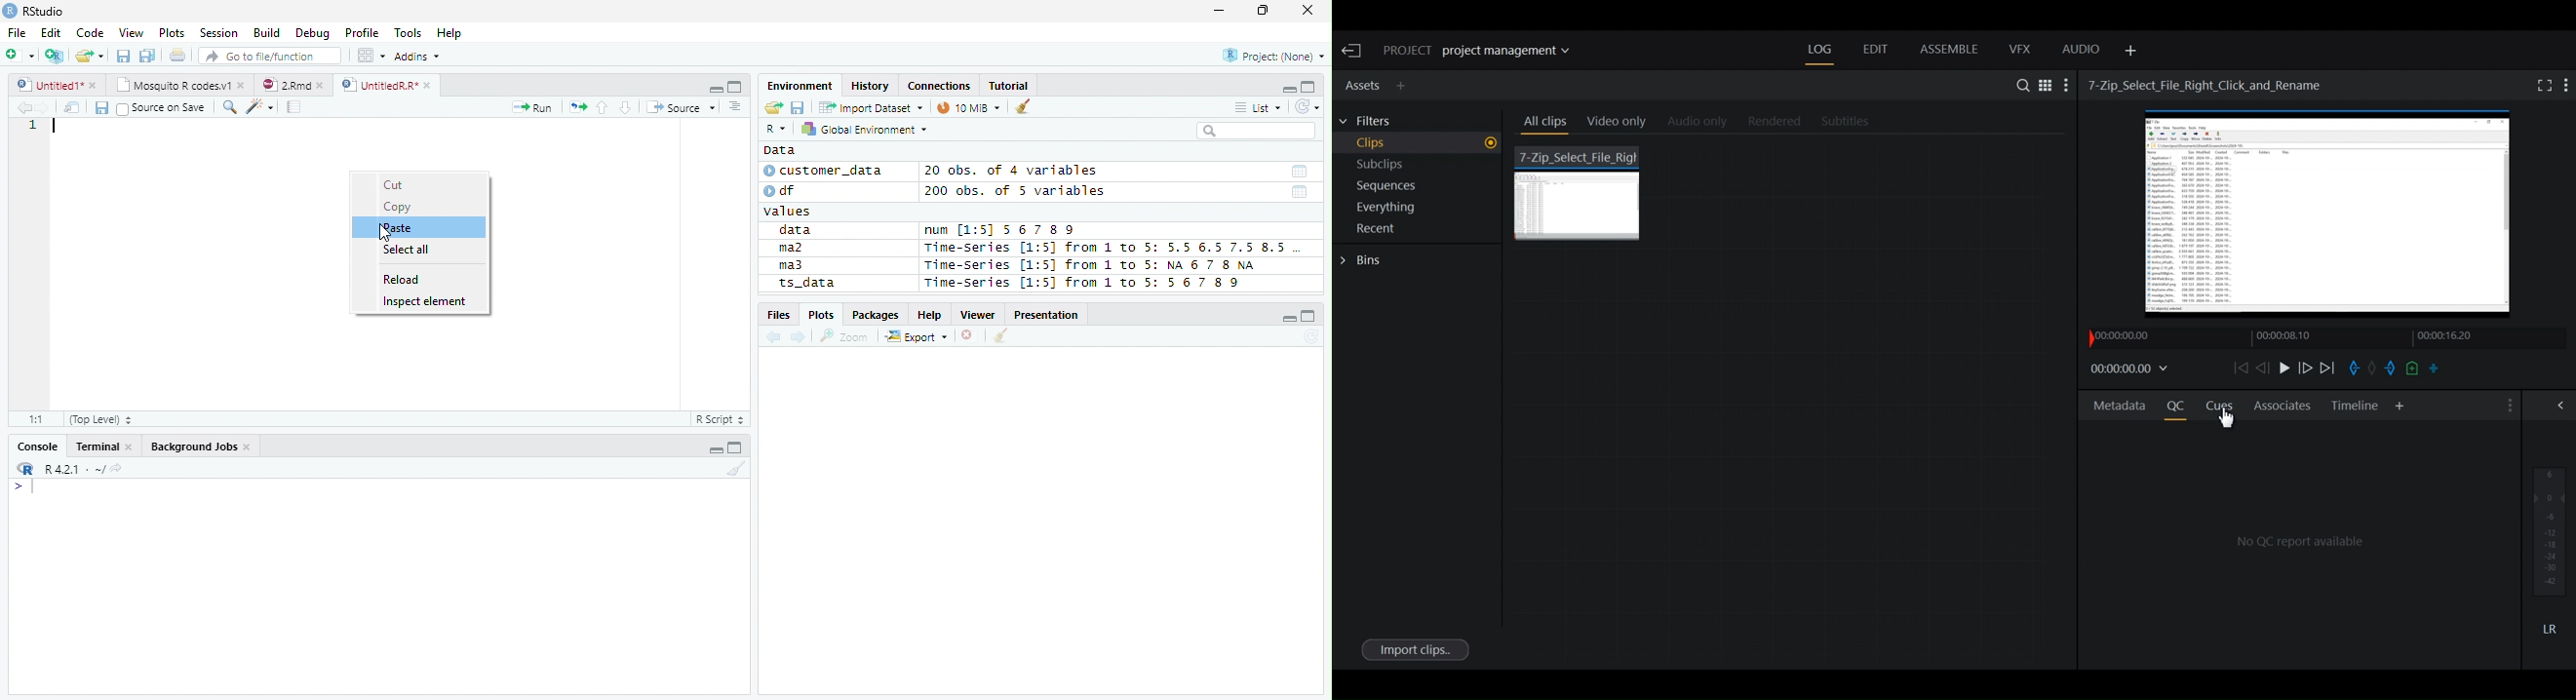  I want to click on Cursor, so click(381, 231).